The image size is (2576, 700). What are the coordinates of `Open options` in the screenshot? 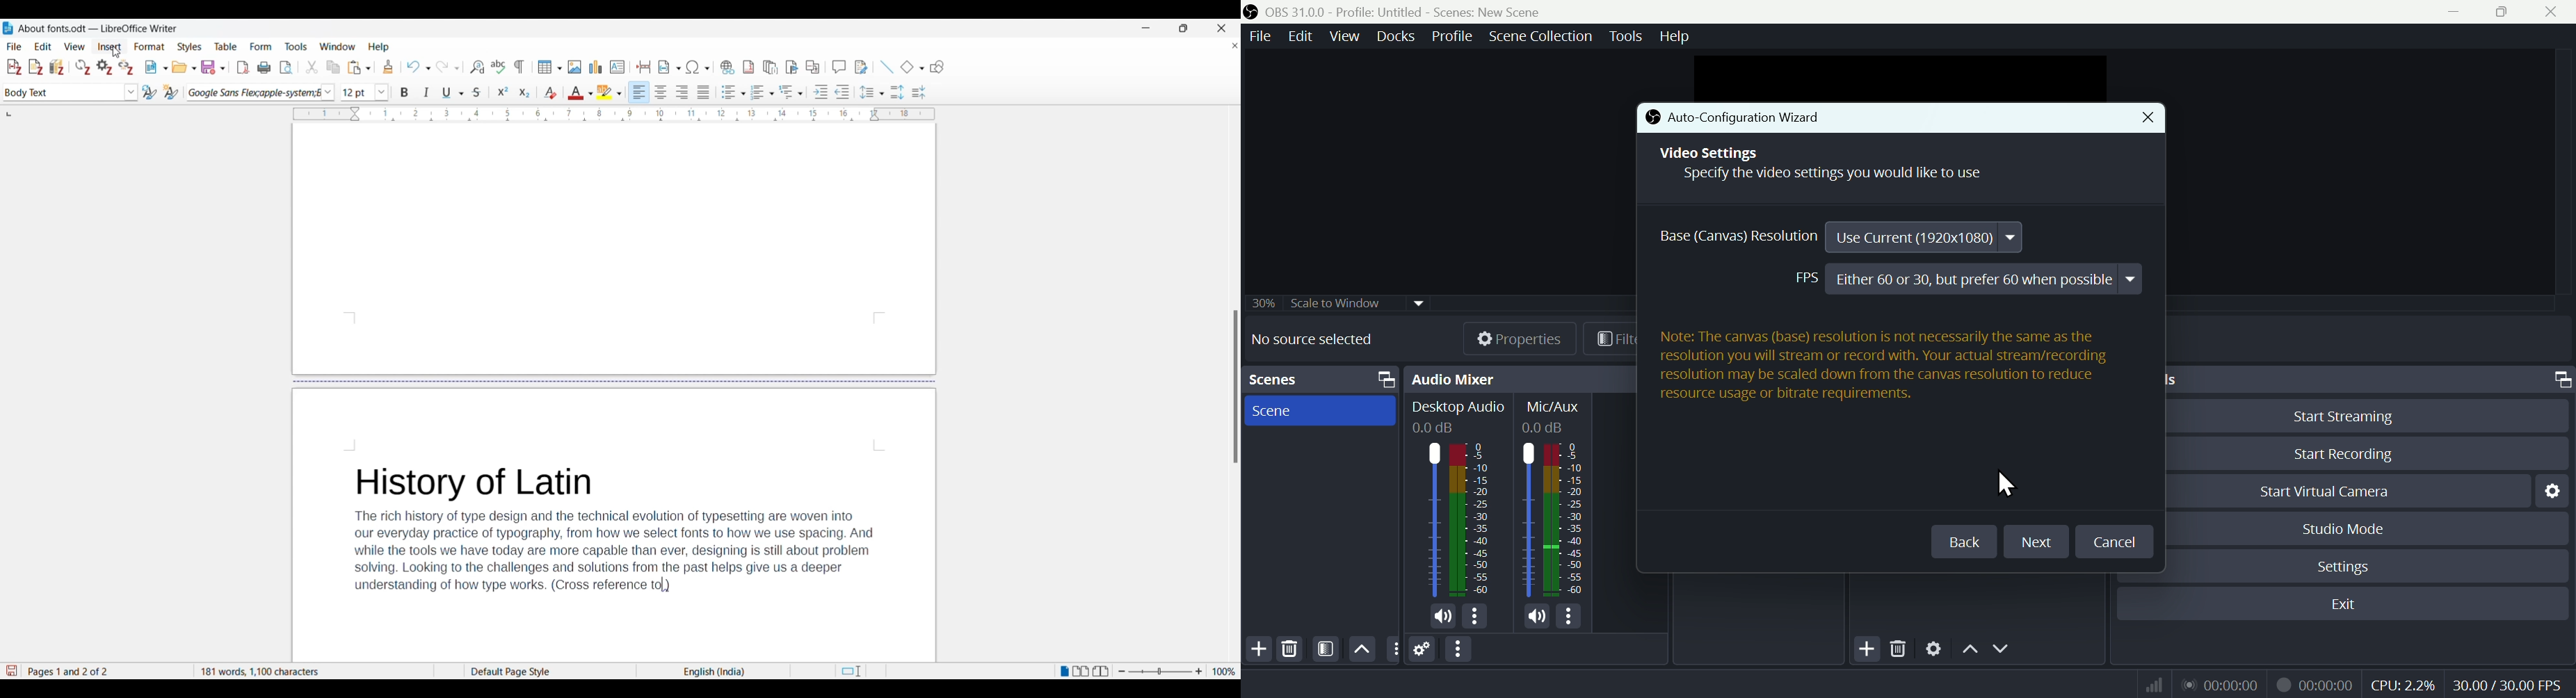 It's located at (184, 67).